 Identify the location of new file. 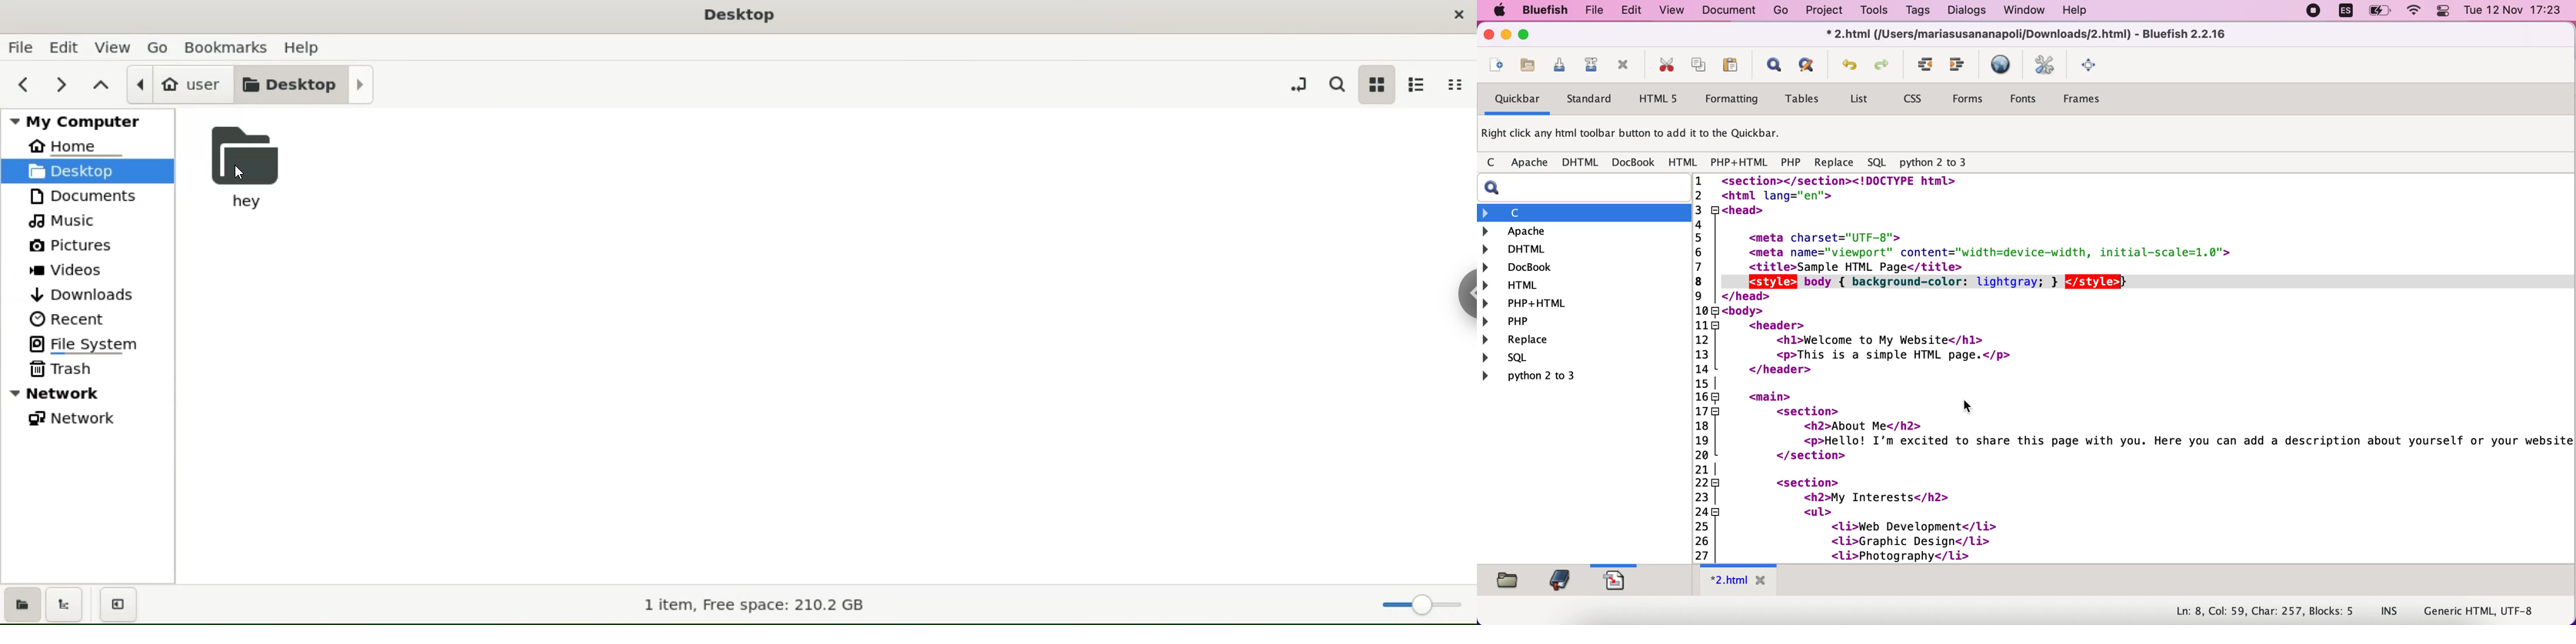
(1497, 62).